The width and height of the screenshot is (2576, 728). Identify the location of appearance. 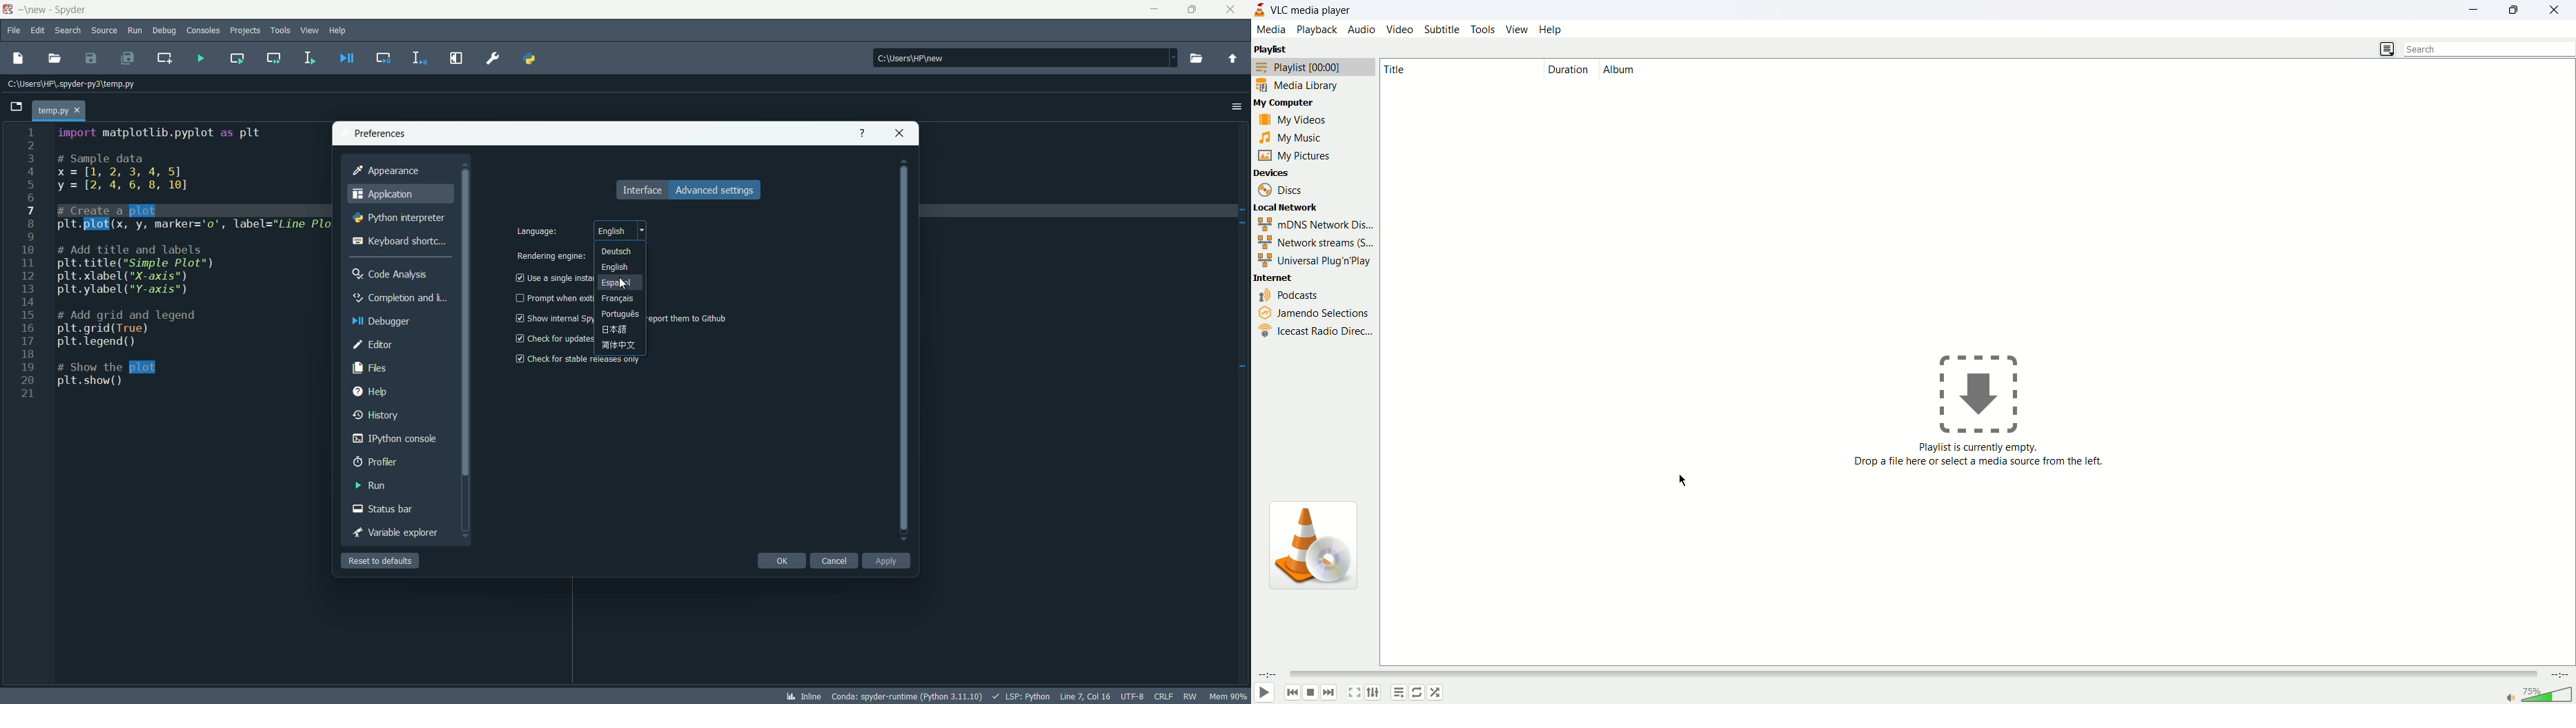
(386, 171).